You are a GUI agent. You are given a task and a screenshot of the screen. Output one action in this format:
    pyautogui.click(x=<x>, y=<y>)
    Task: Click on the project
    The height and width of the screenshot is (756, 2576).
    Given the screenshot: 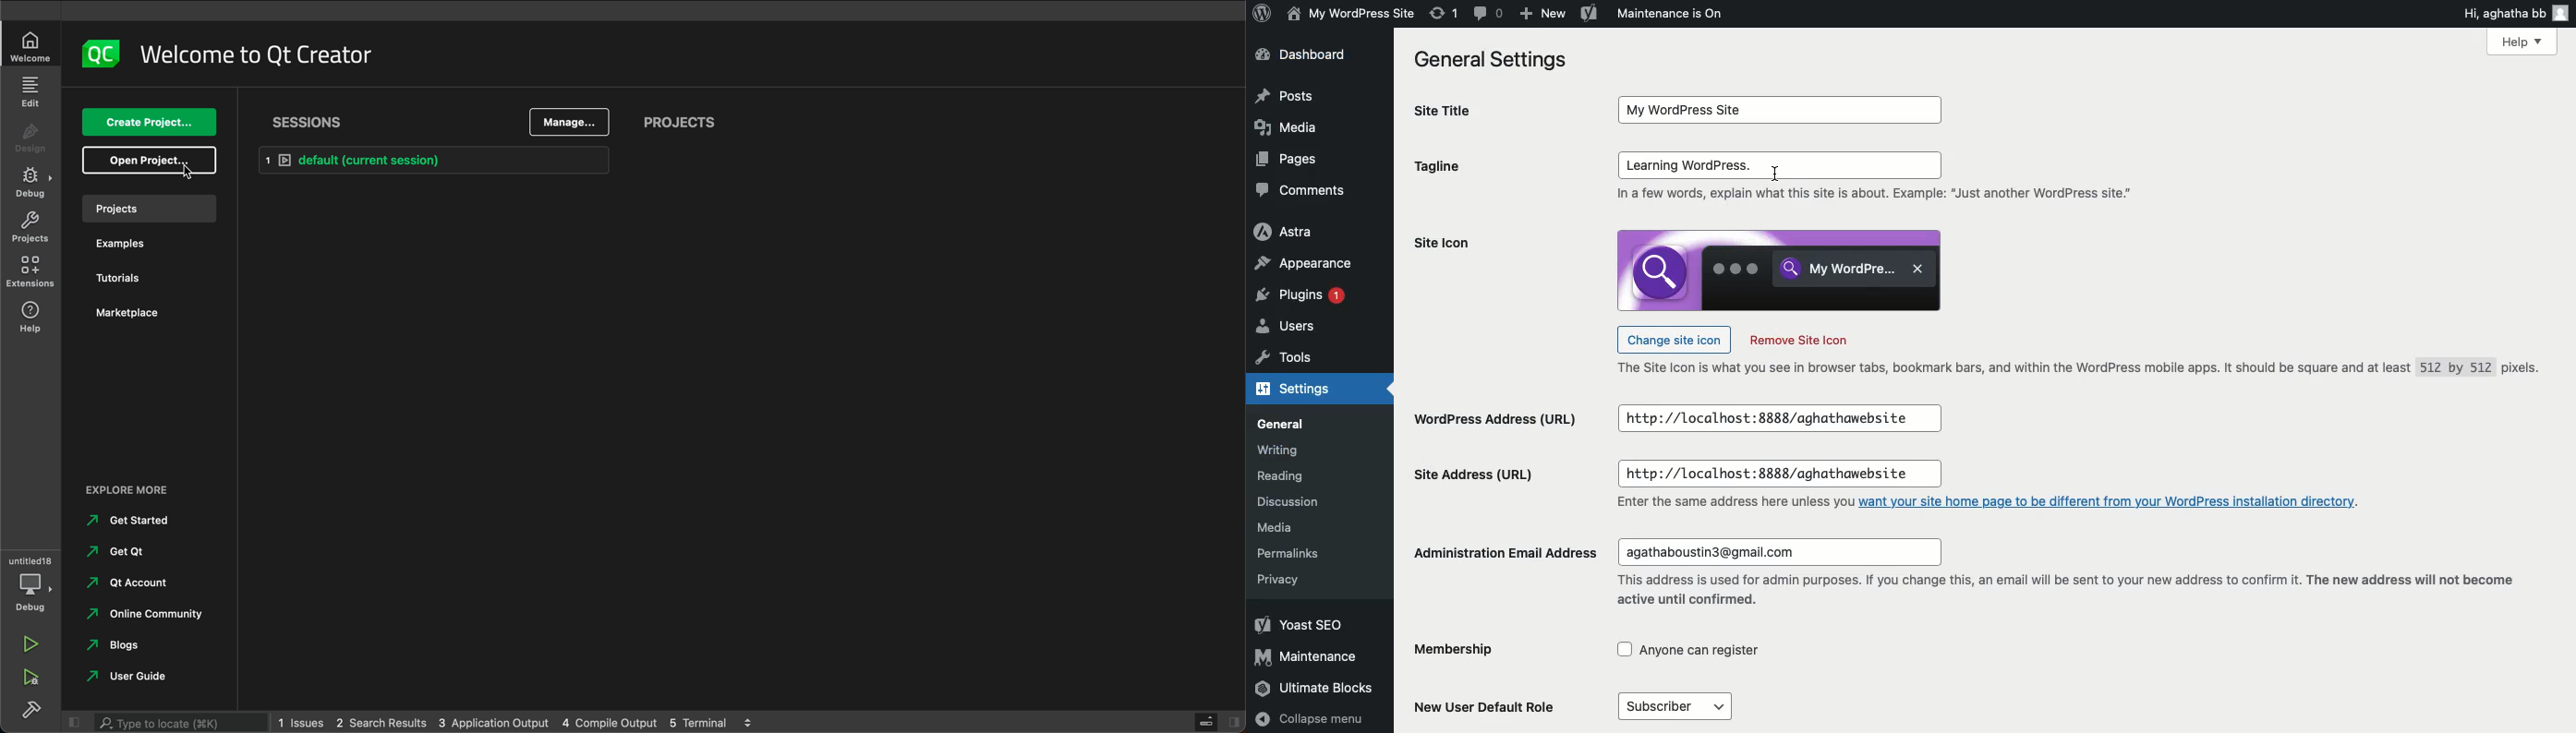 What is the action you would take?
    pyautogui.click(x=155, y=209)
    